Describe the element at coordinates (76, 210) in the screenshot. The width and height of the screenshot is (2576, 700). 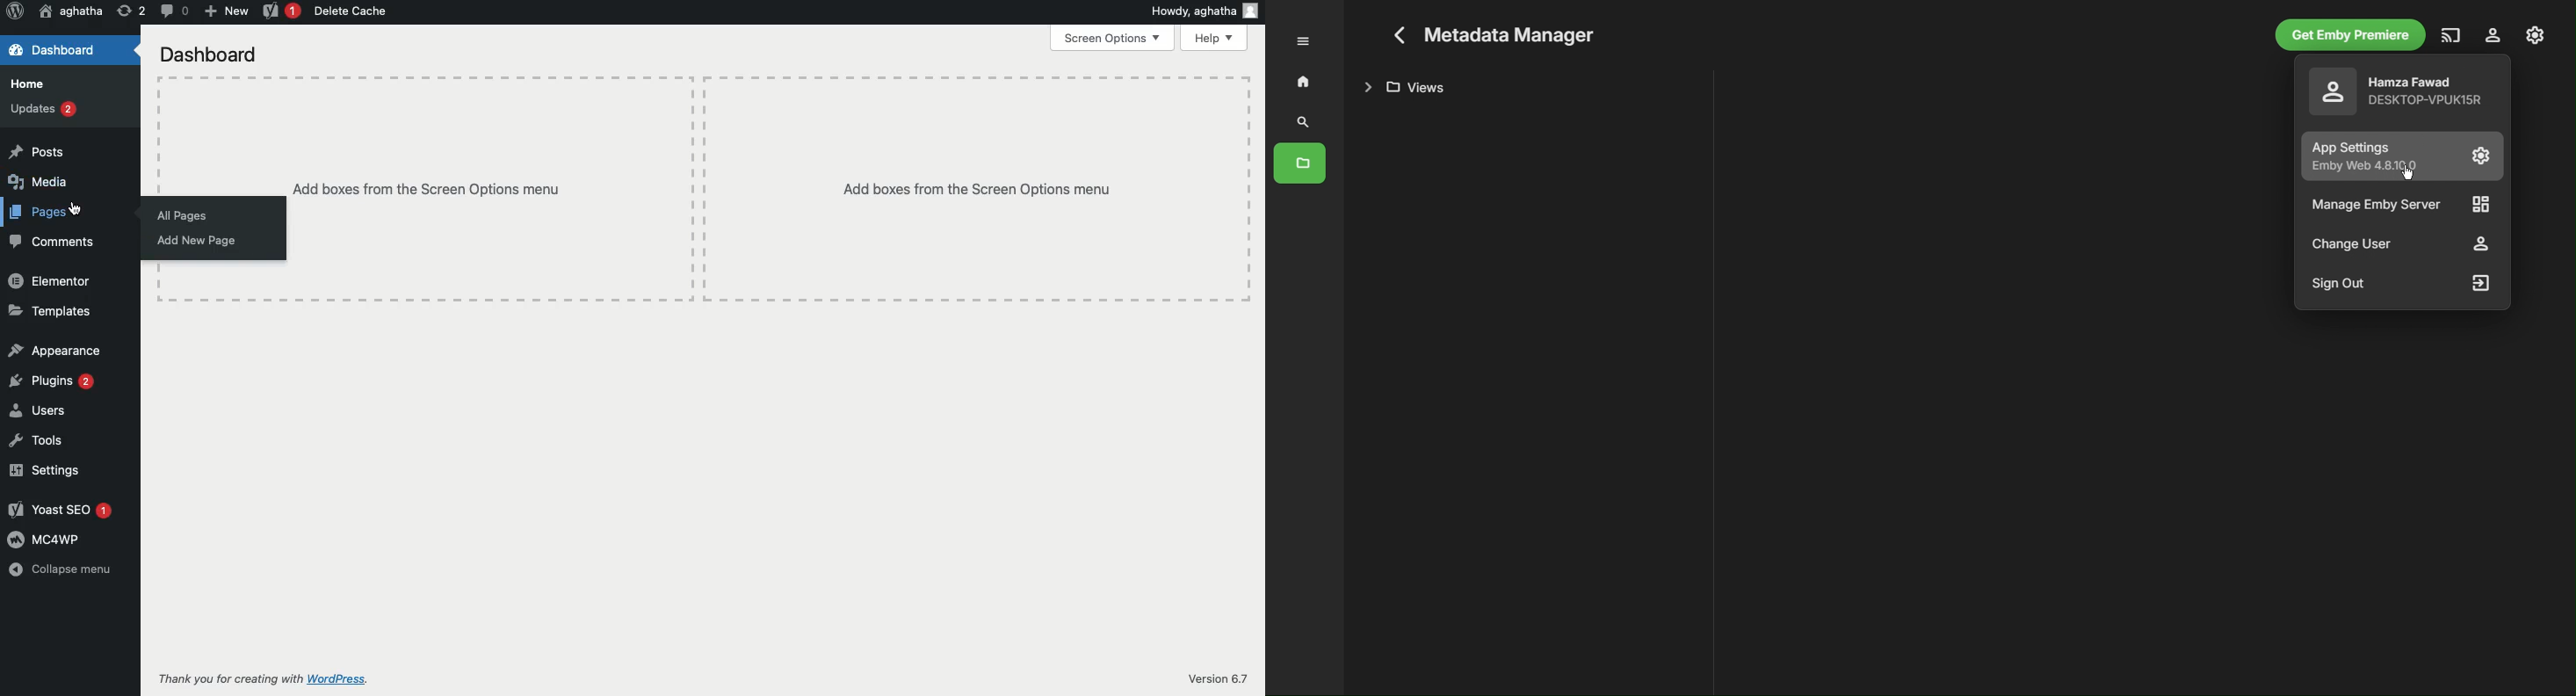
I see `cursor` at that location.